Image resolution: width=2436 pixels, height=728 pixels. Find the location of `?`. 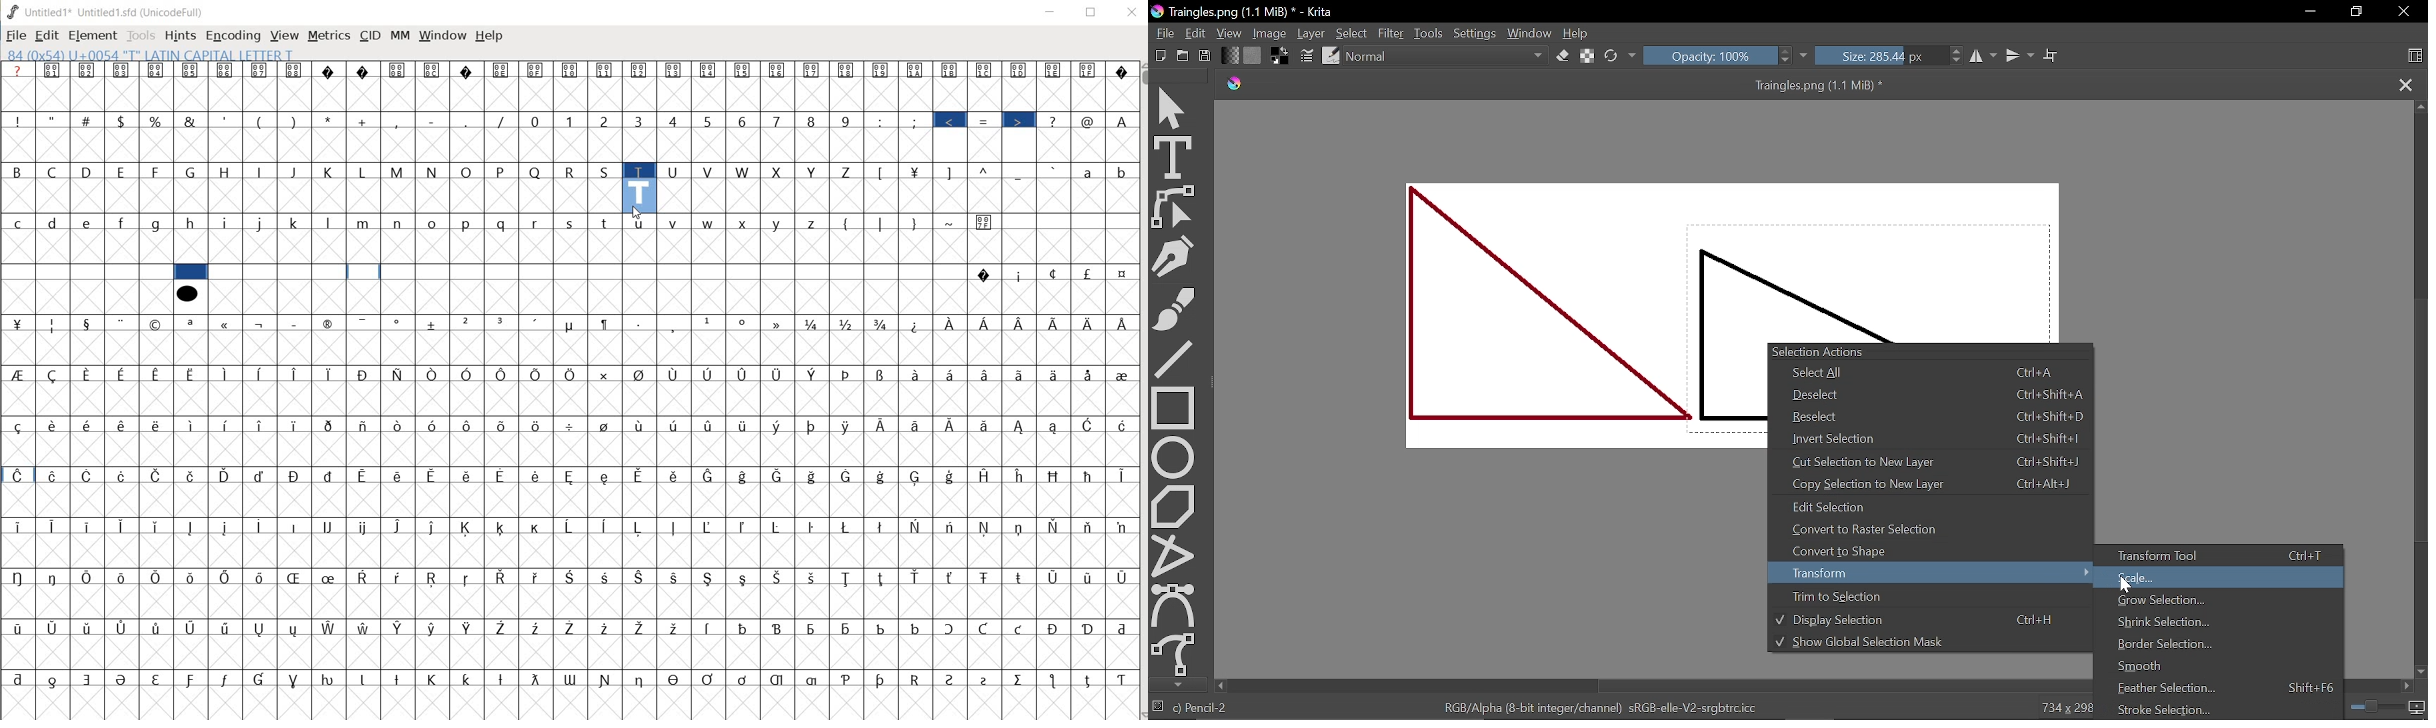

? is located at coordinates (1055, 120).